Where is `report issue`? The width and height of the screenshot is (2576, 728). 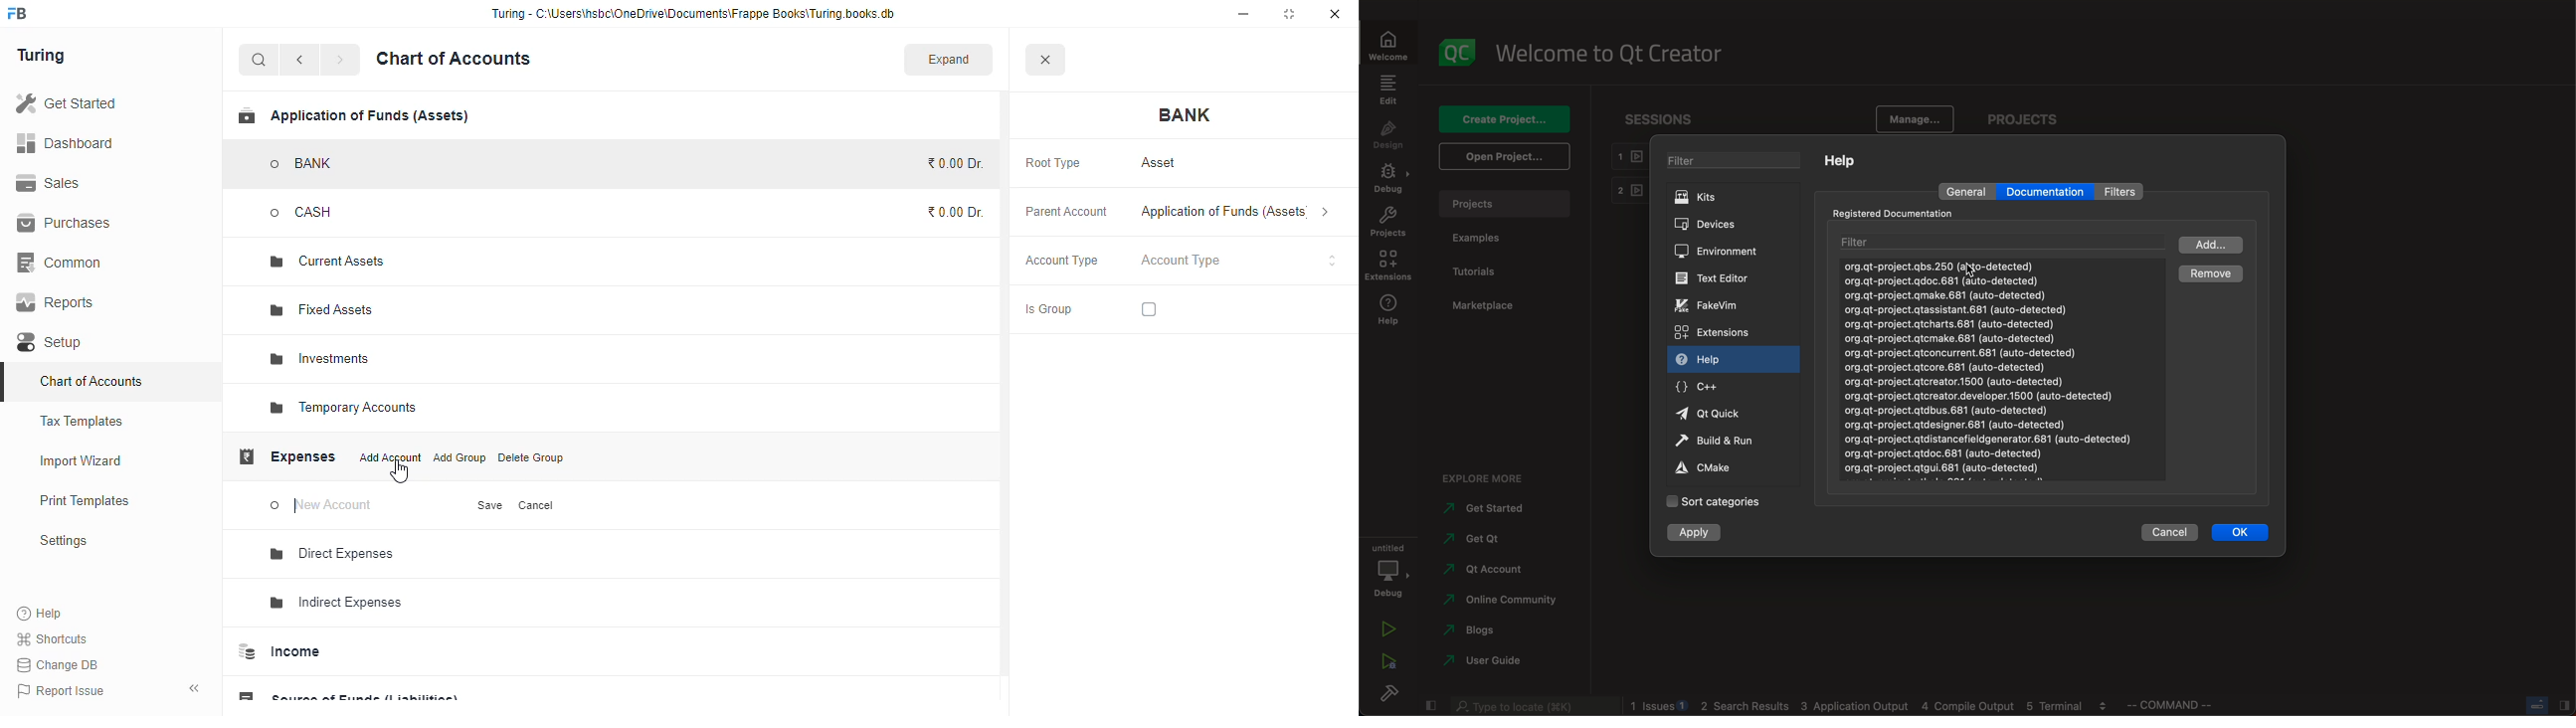 report issue is located at coordinates (60, 690).